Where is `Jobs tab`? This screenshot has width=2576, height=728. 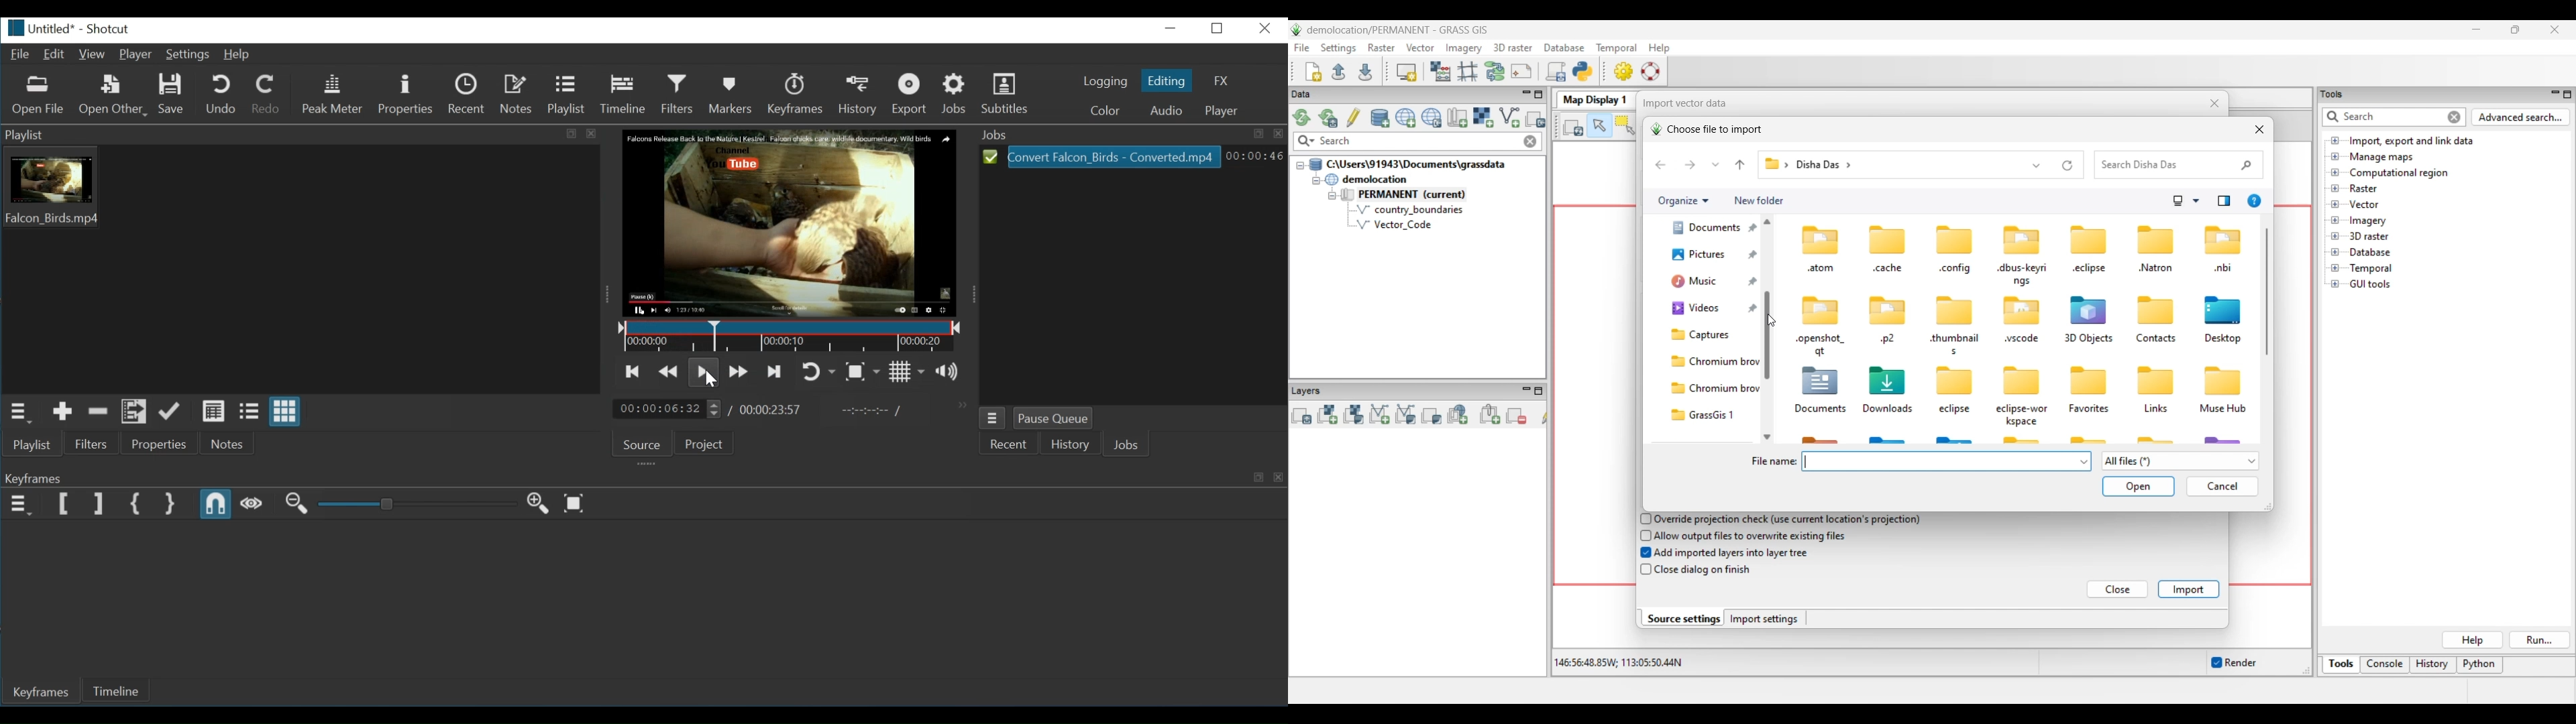
Jobs tab is located at coordinates (1130, 133).